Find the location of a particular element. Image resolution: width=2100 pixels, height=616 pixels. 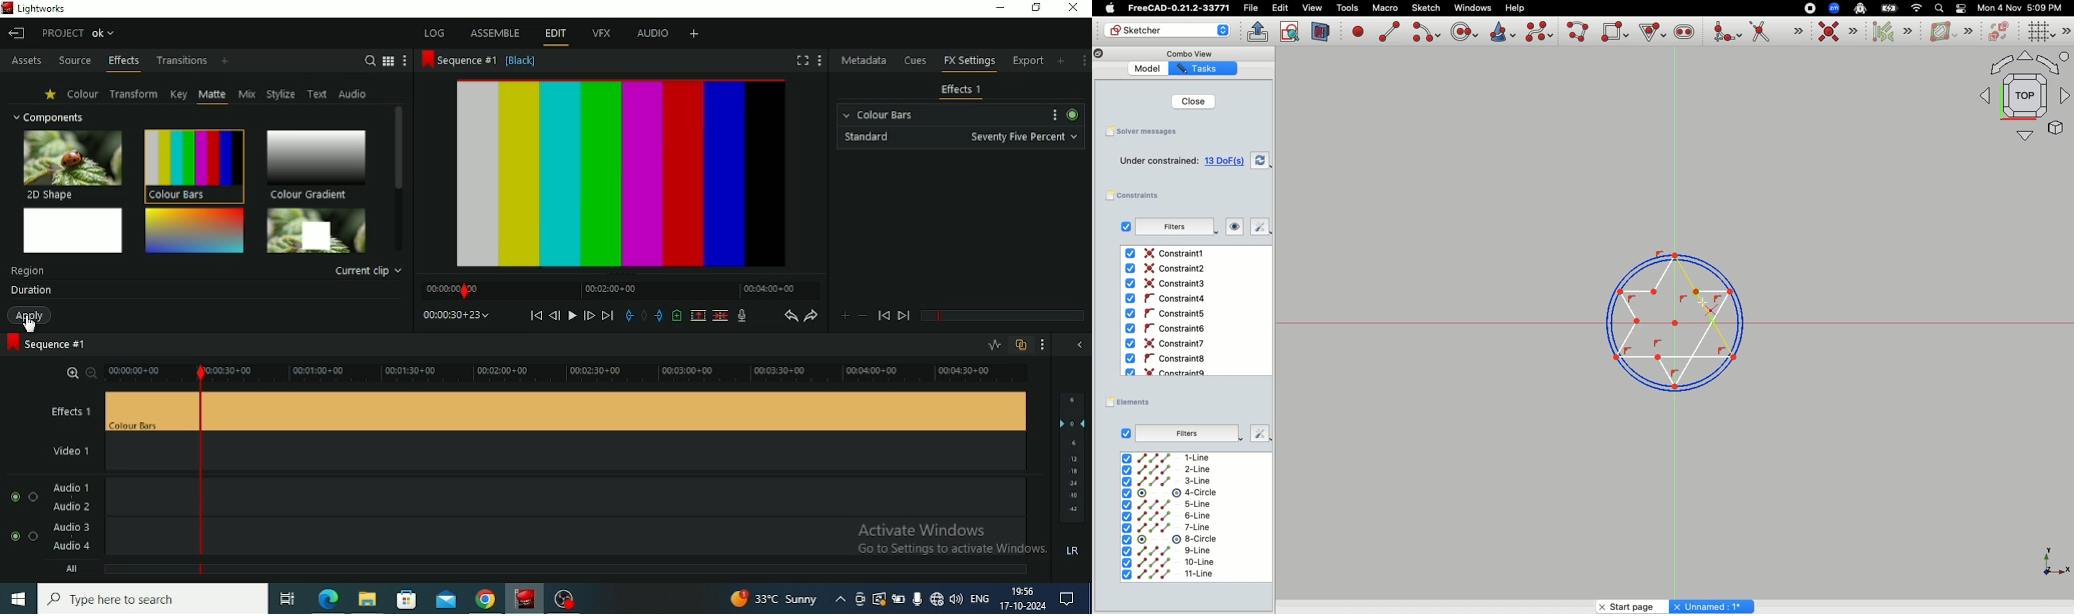

warning is located at coordinates (880, 599).